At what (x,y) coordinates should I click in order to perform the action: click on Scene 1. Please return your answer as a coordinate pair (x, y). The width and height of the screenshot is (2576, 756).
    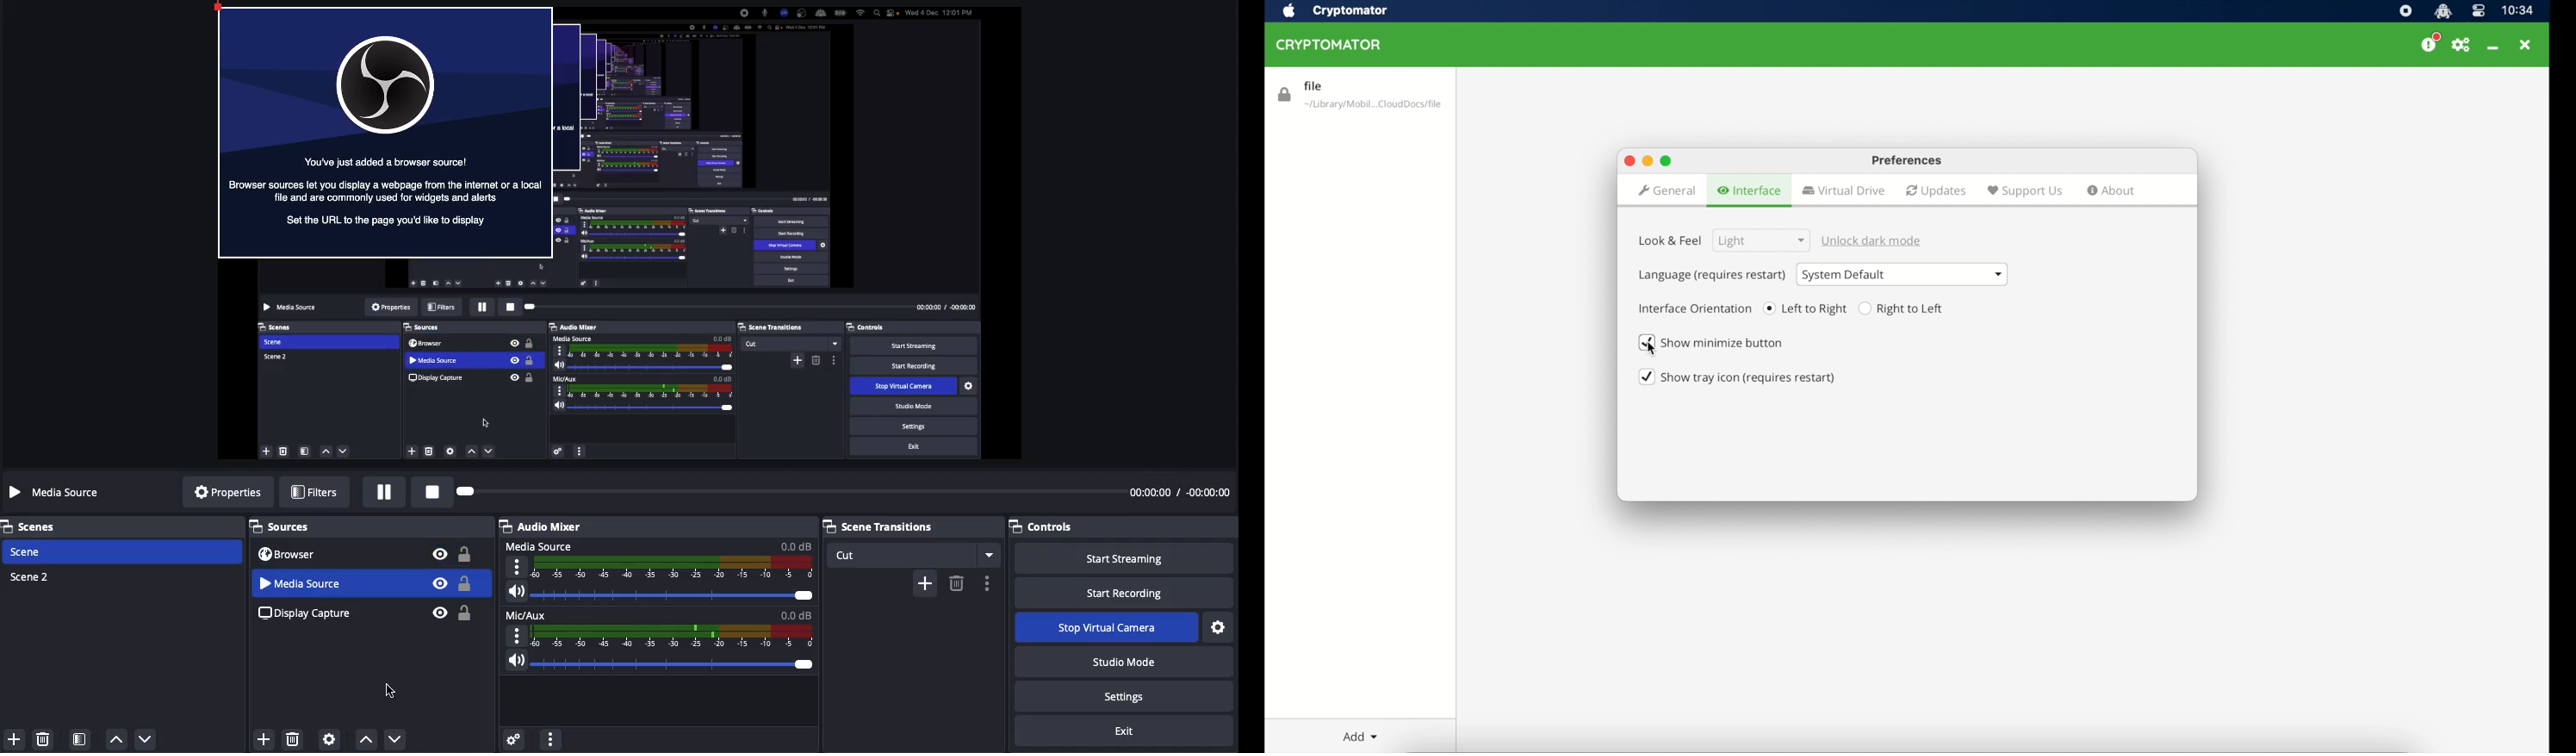
    Looking at the image, I should click on (26, 552).